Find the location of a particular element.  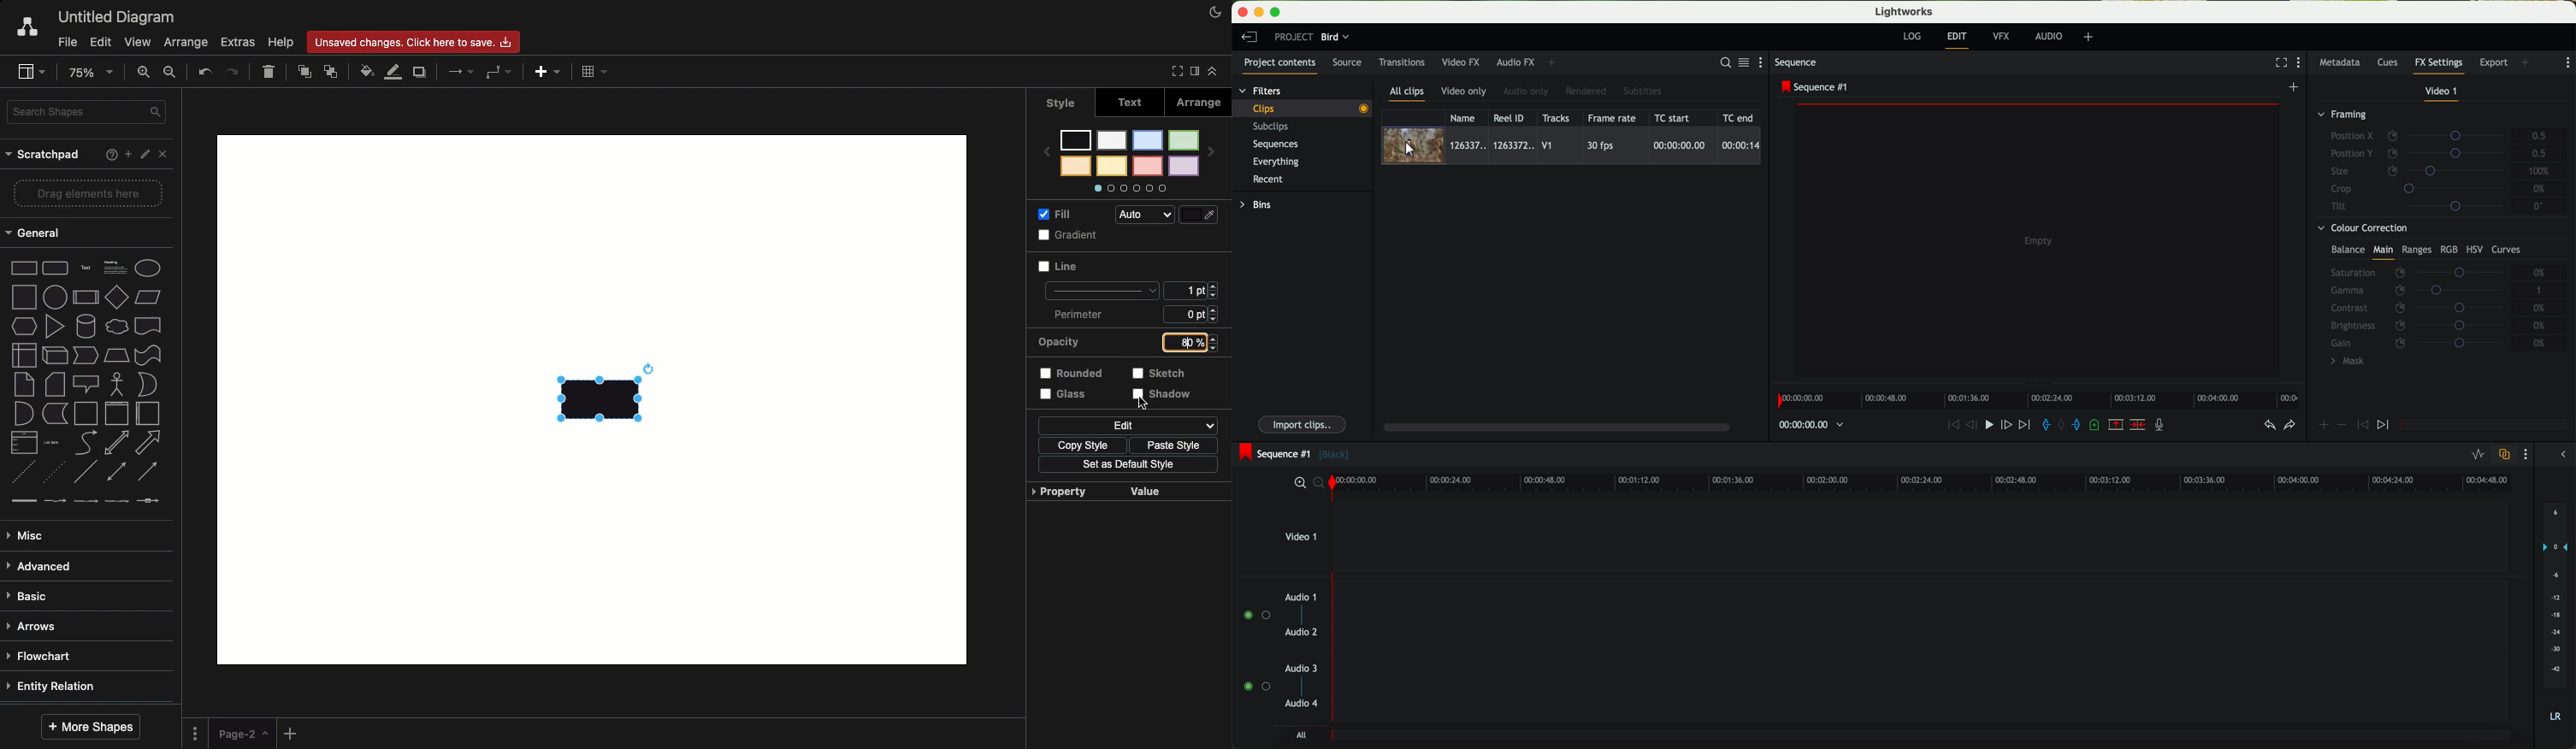

rendered is located at coordinates (1587, 92).